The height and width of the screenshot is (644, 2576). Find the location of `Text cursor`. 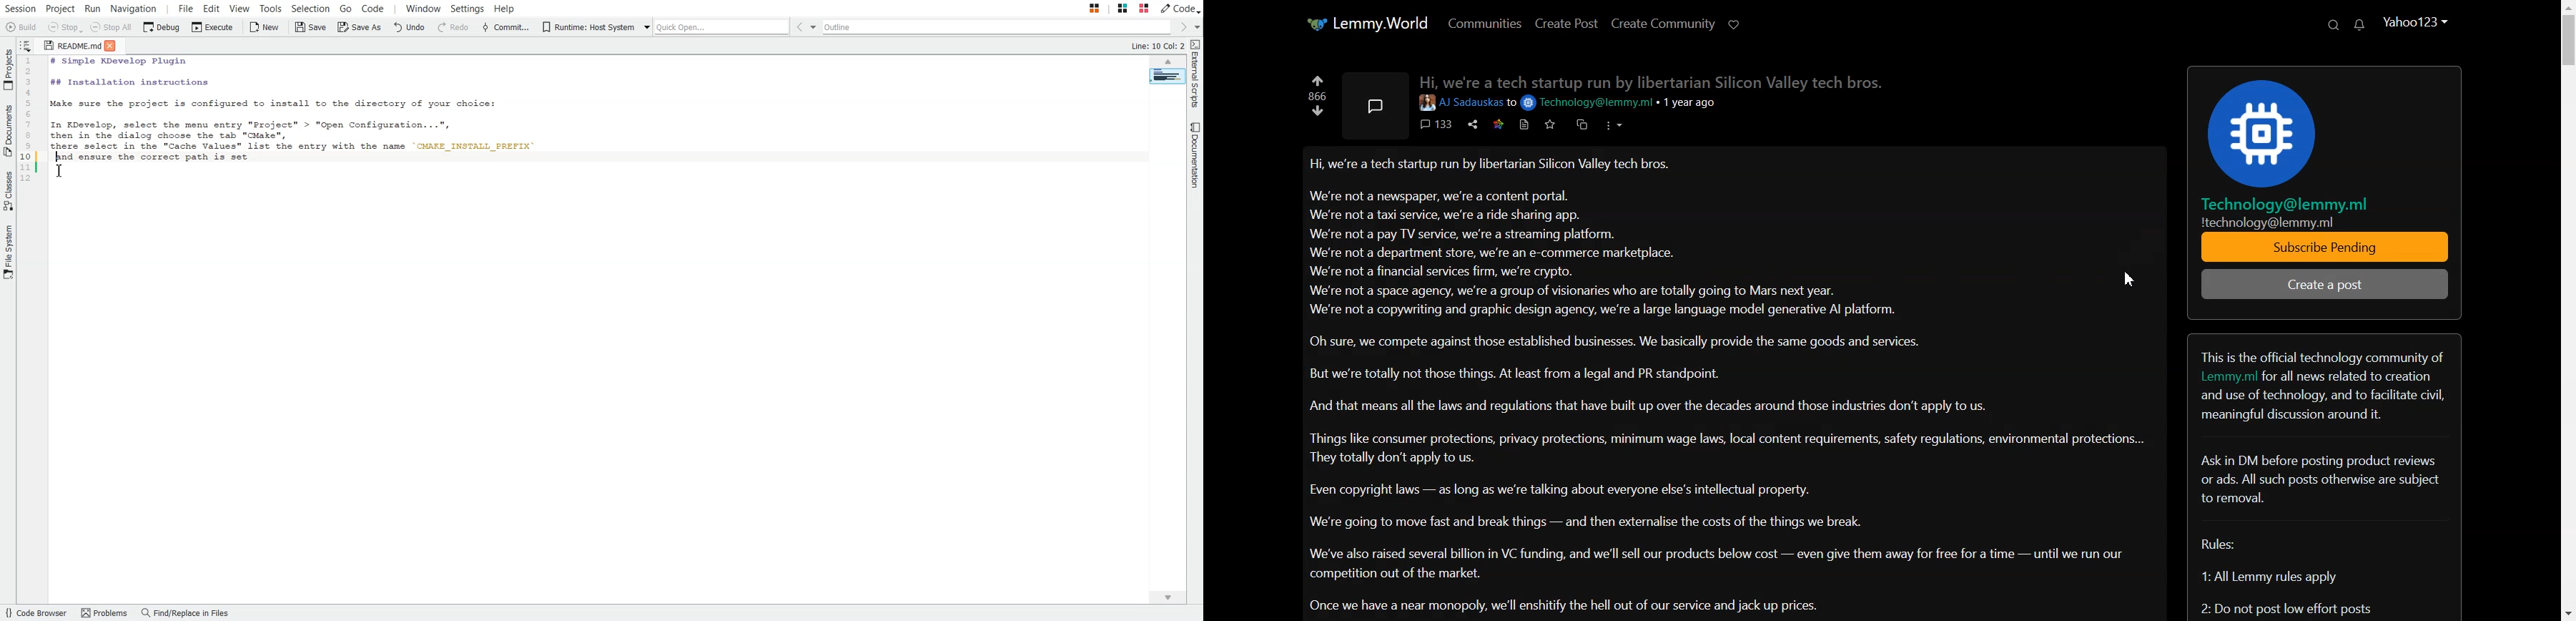

Text cursor is located at coordinates (56, 154).